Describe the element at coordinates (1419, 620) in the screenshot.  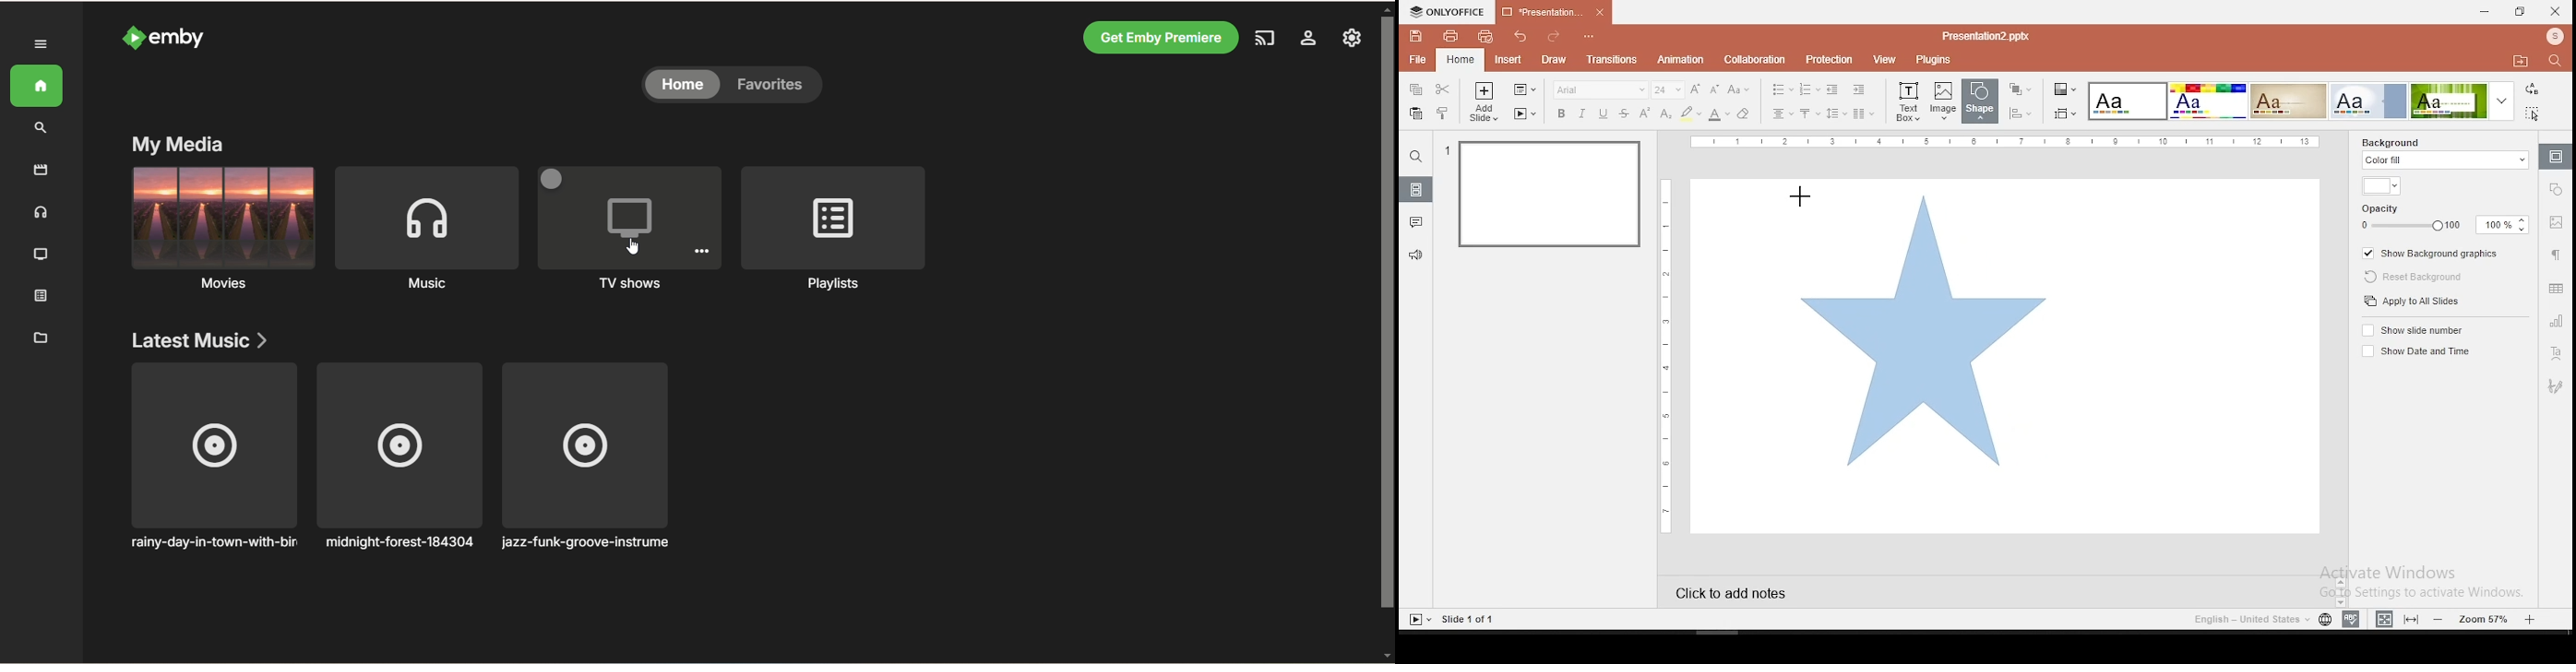
I see `start slideshow` at that location.